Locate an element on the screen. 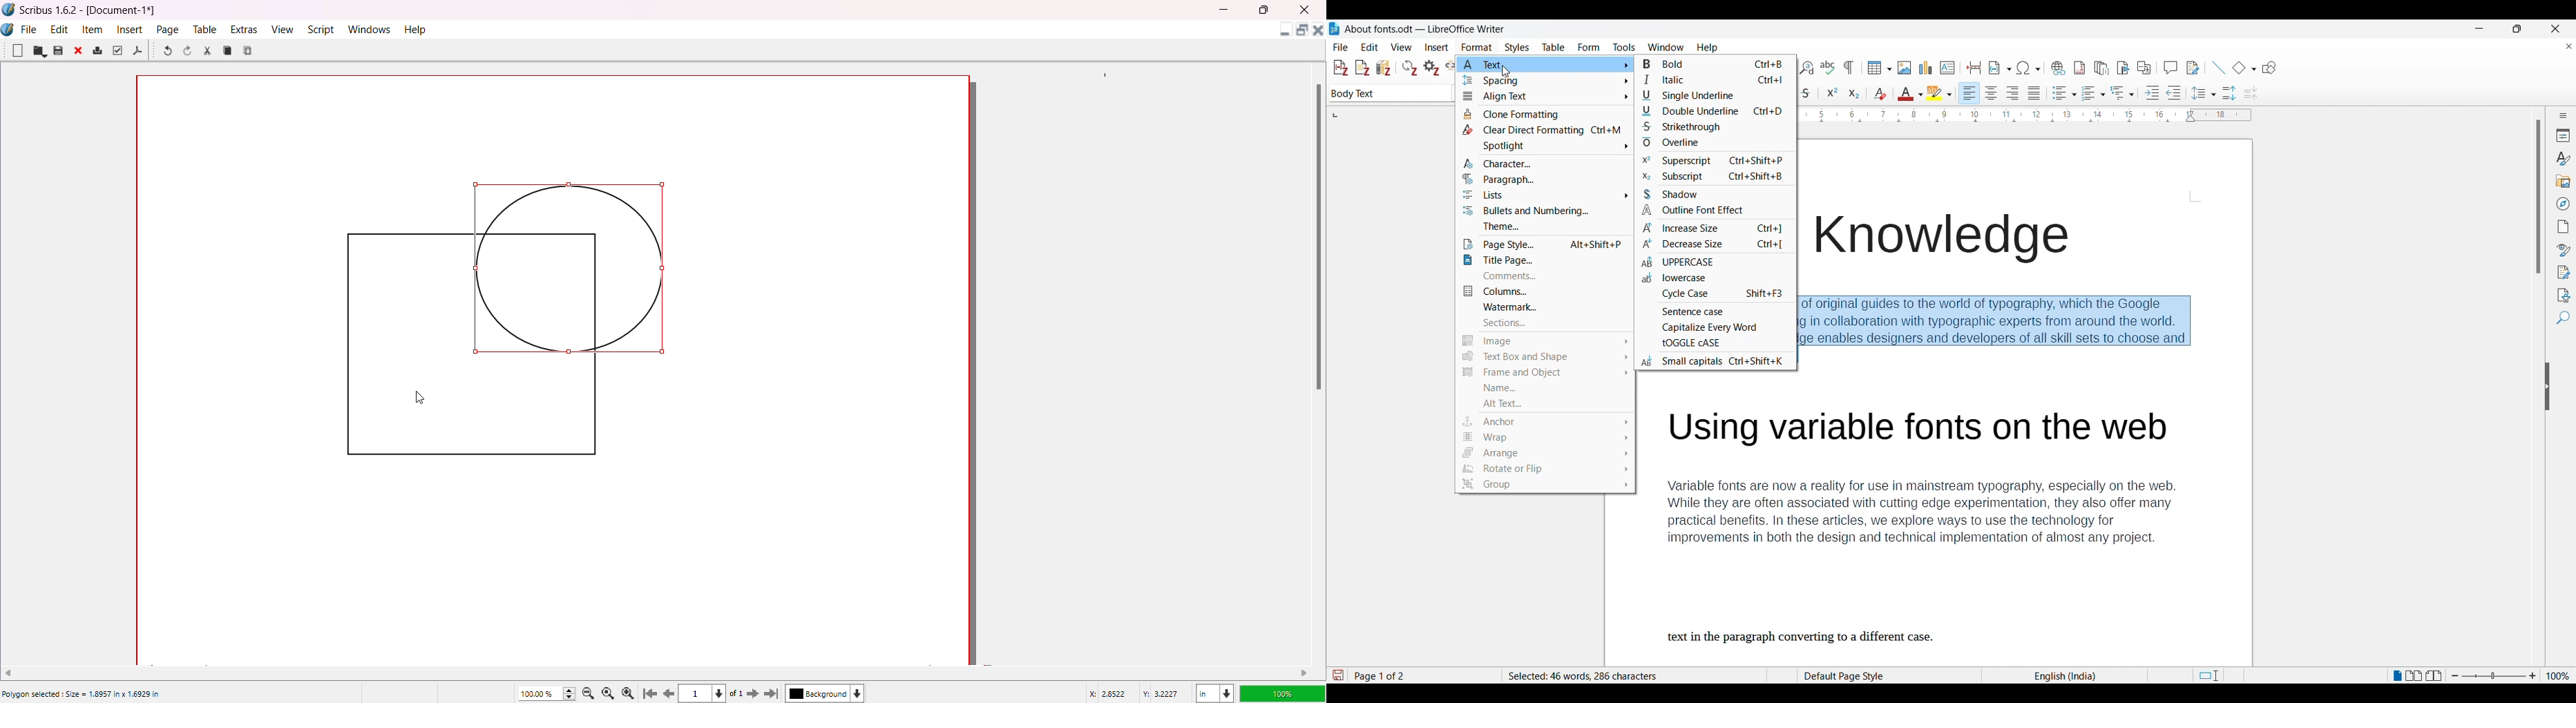 This screenshot has width=2576, height=728. Variable fonts are now a reality for use in mainstream typography, especially on the web.
While they are often associated with cutting edge experimentation, they also offer many
practical benefits. In these articles, we explore ways to use the technology for
improvements in both the design and technical implementation of almost any project.
text in the paragraph converting to a different case. is located at coordinates (1938, 527).